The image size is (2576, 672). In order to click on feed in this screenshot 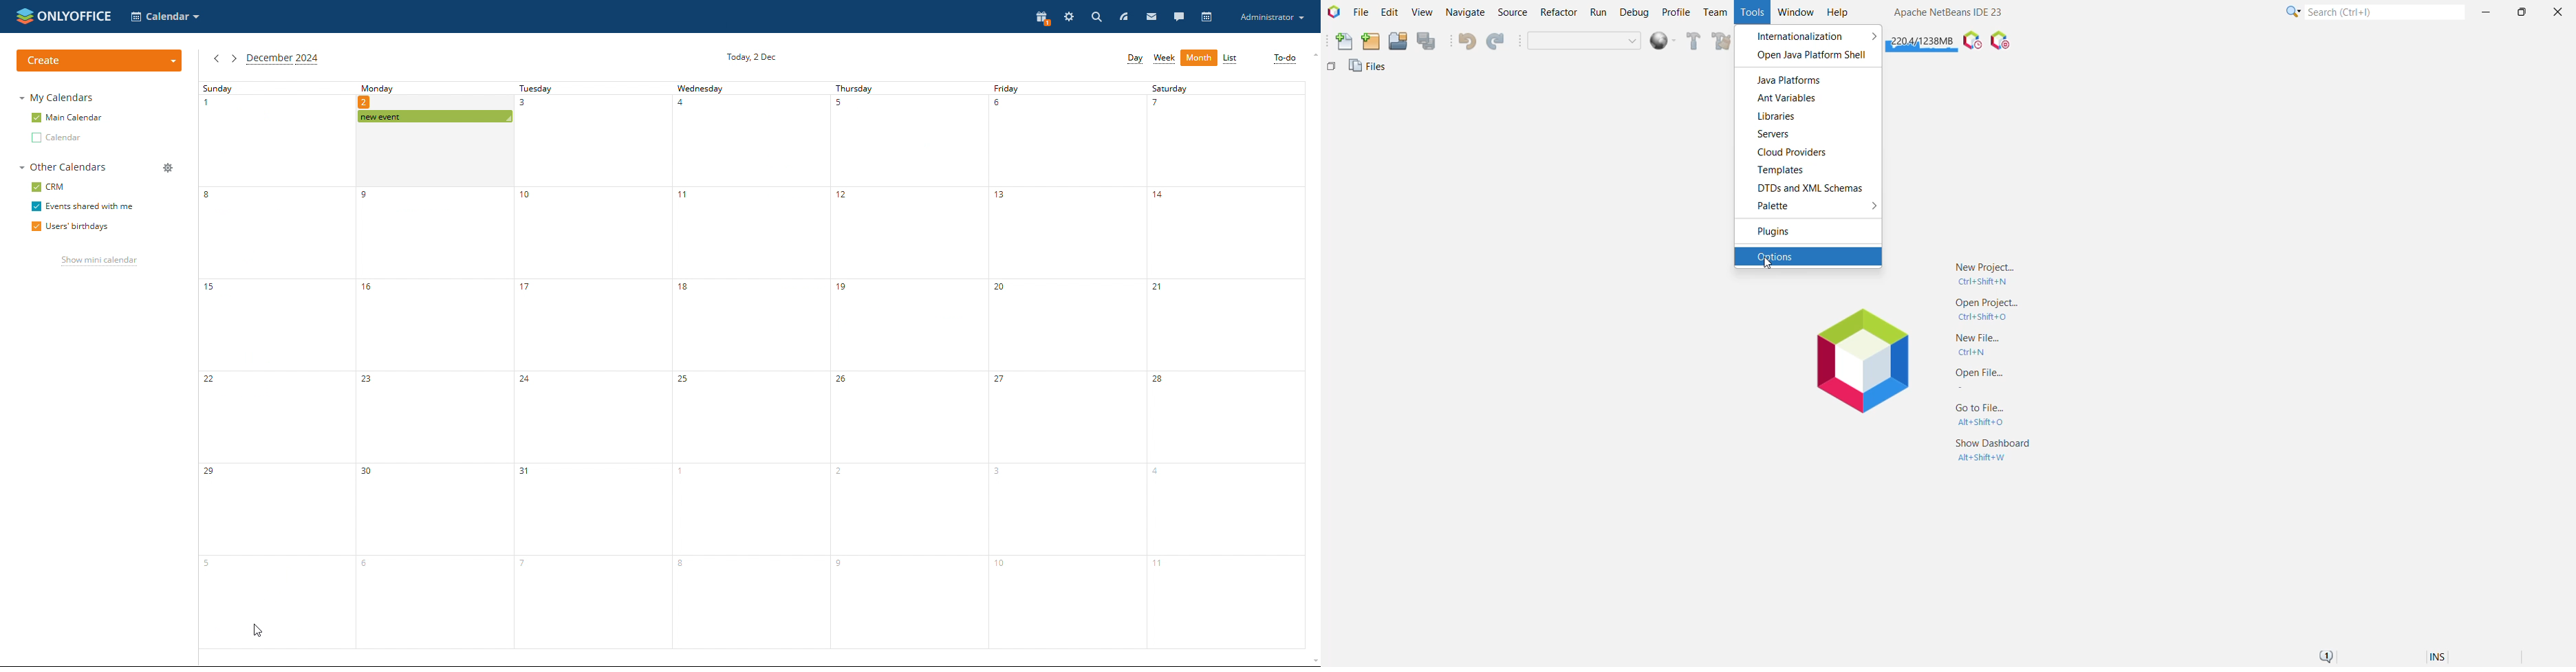, I will do `click(1124, 18)`.